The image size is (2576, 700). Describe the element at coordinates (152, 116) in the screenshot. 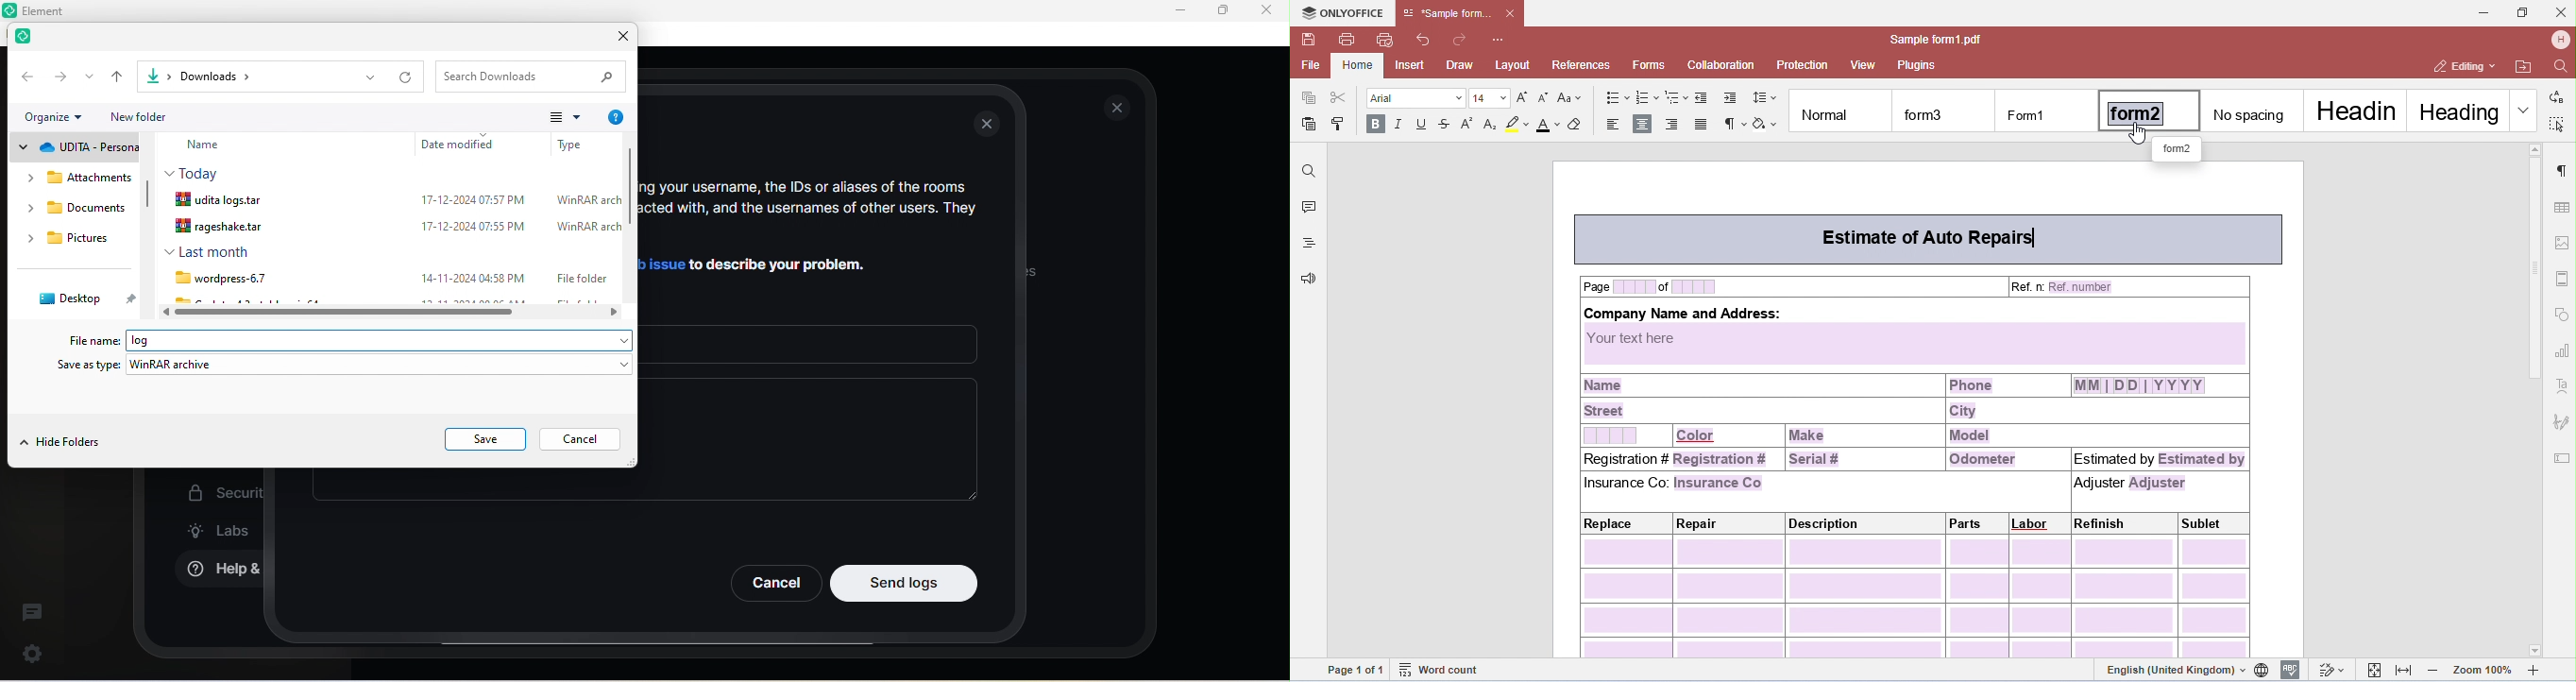

I see `new folder` at that location.